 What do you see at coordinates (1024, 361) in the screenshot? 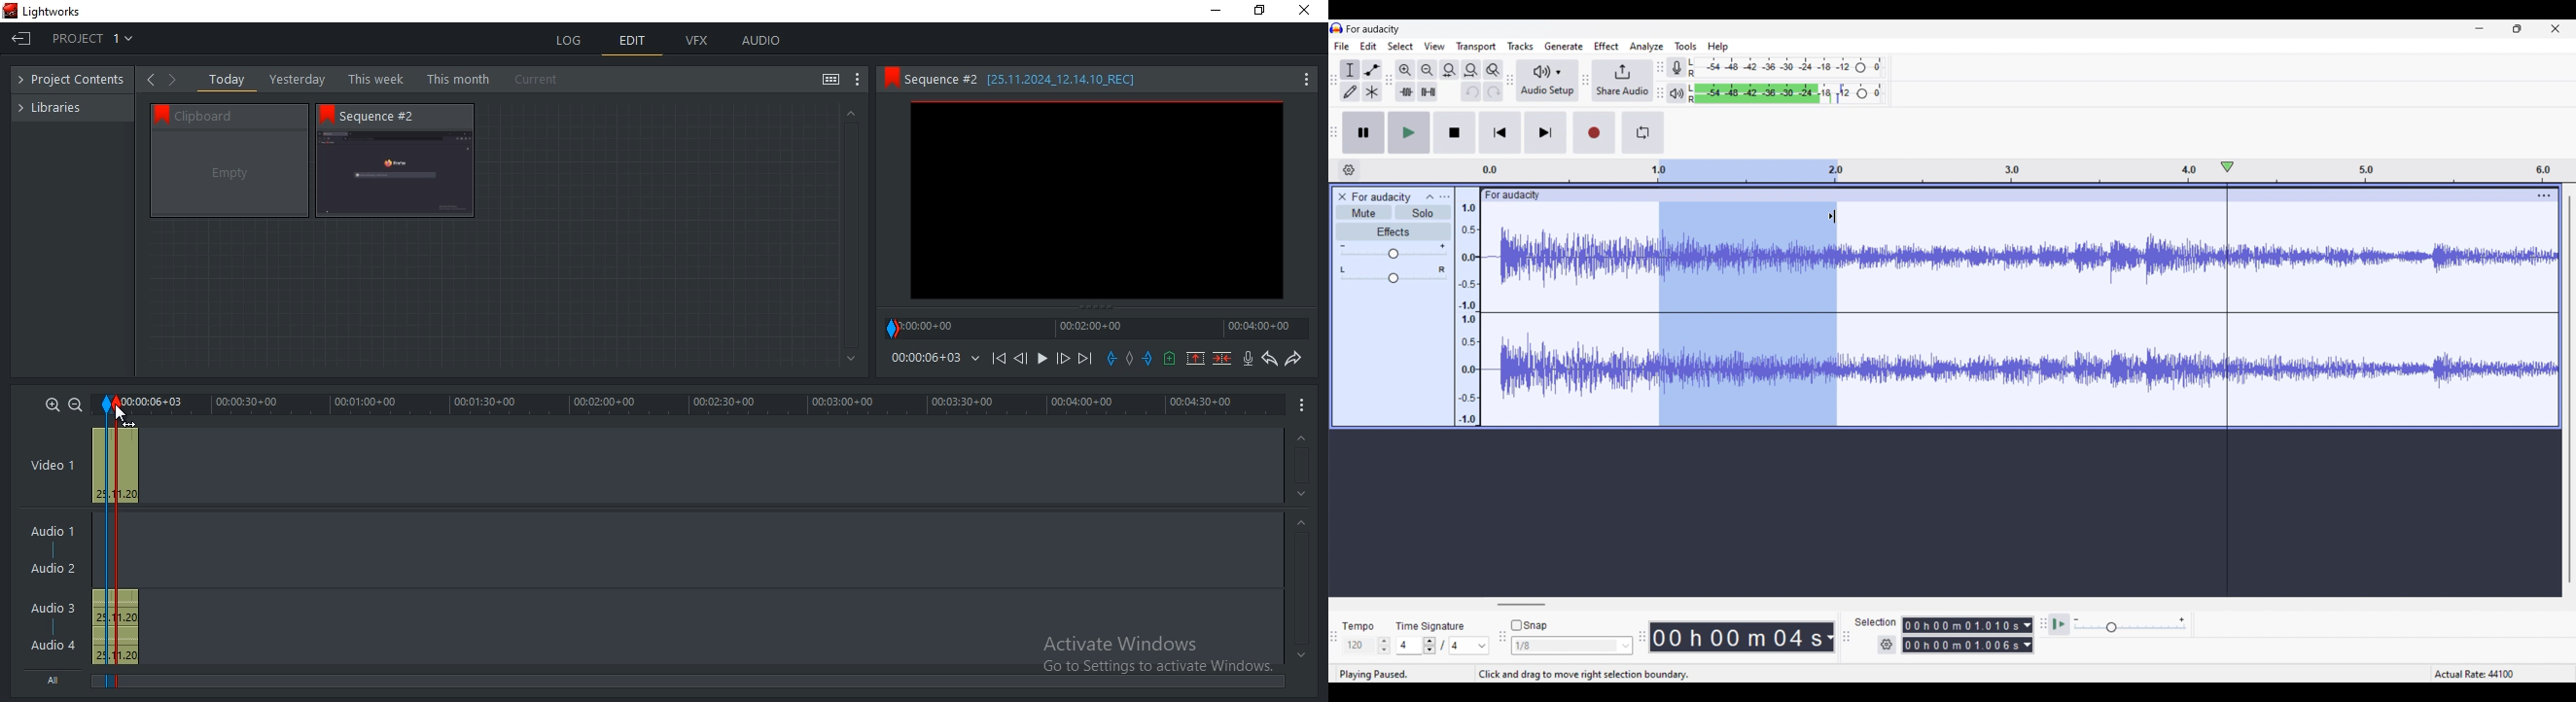
I see `Nudge one frame back` at bounding box center [1024, 361].